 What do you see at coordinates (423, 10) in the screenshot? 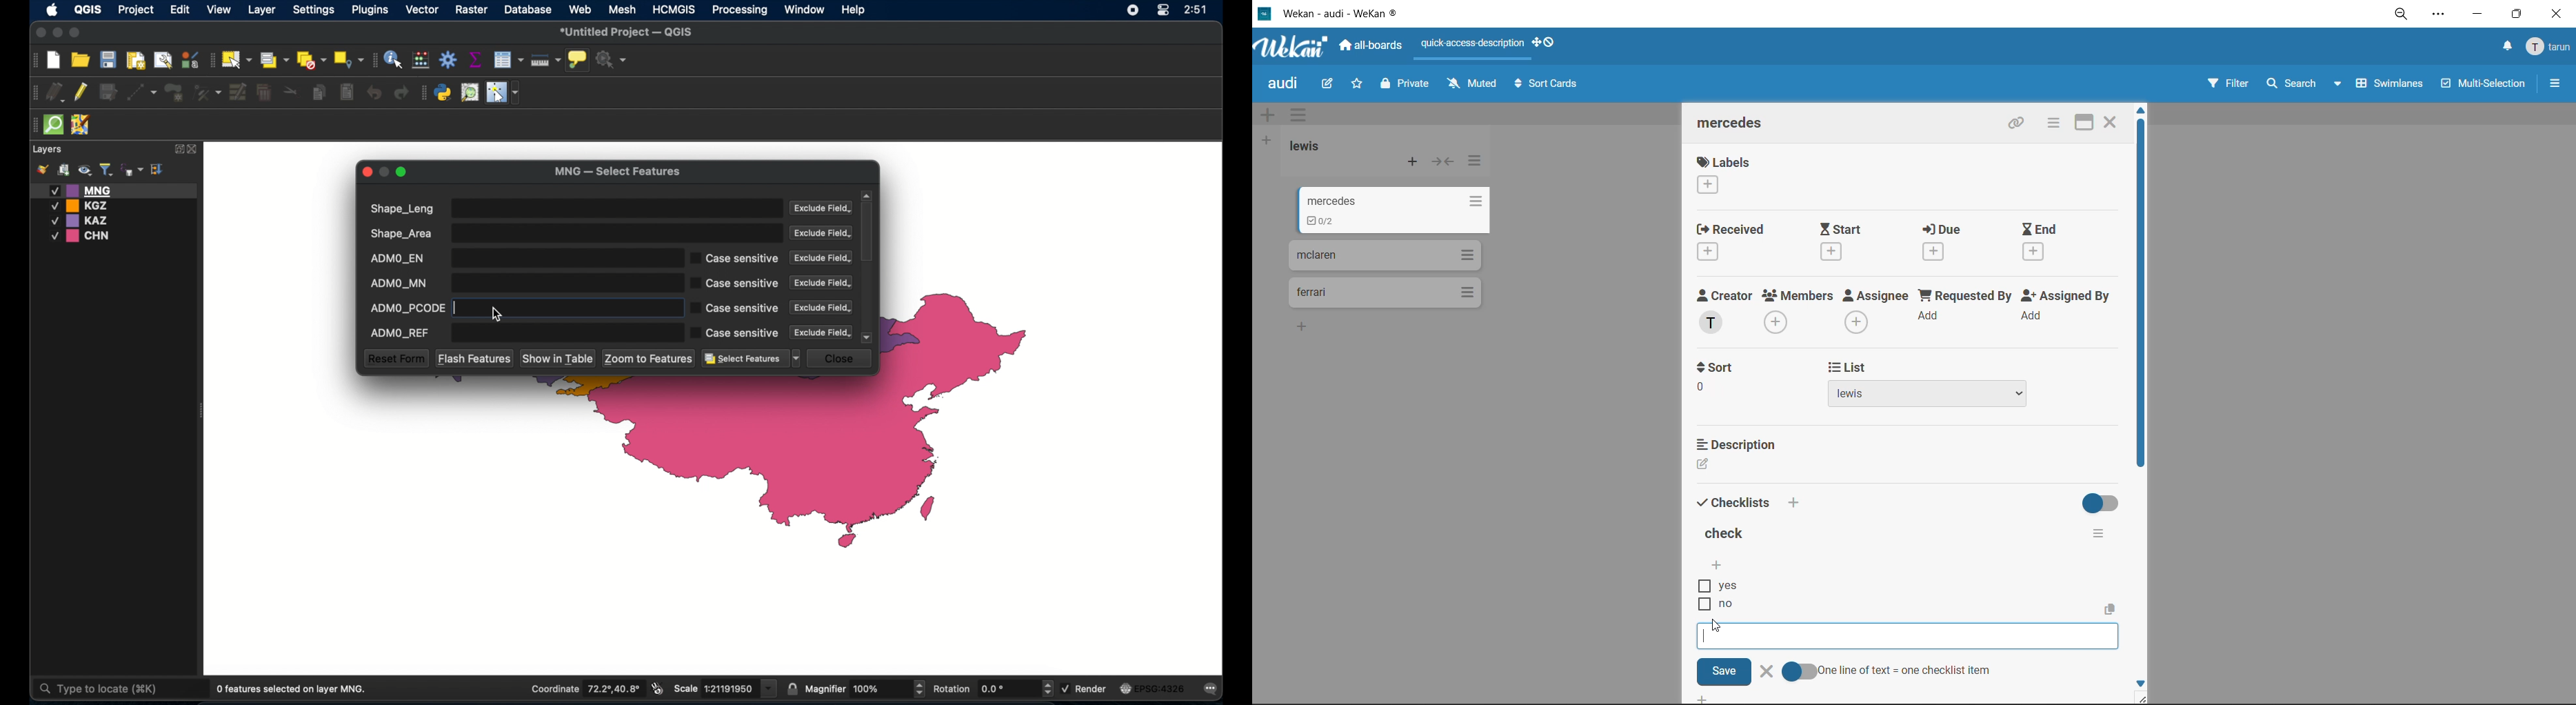
I see `vector` at bounding box center [423, 10].